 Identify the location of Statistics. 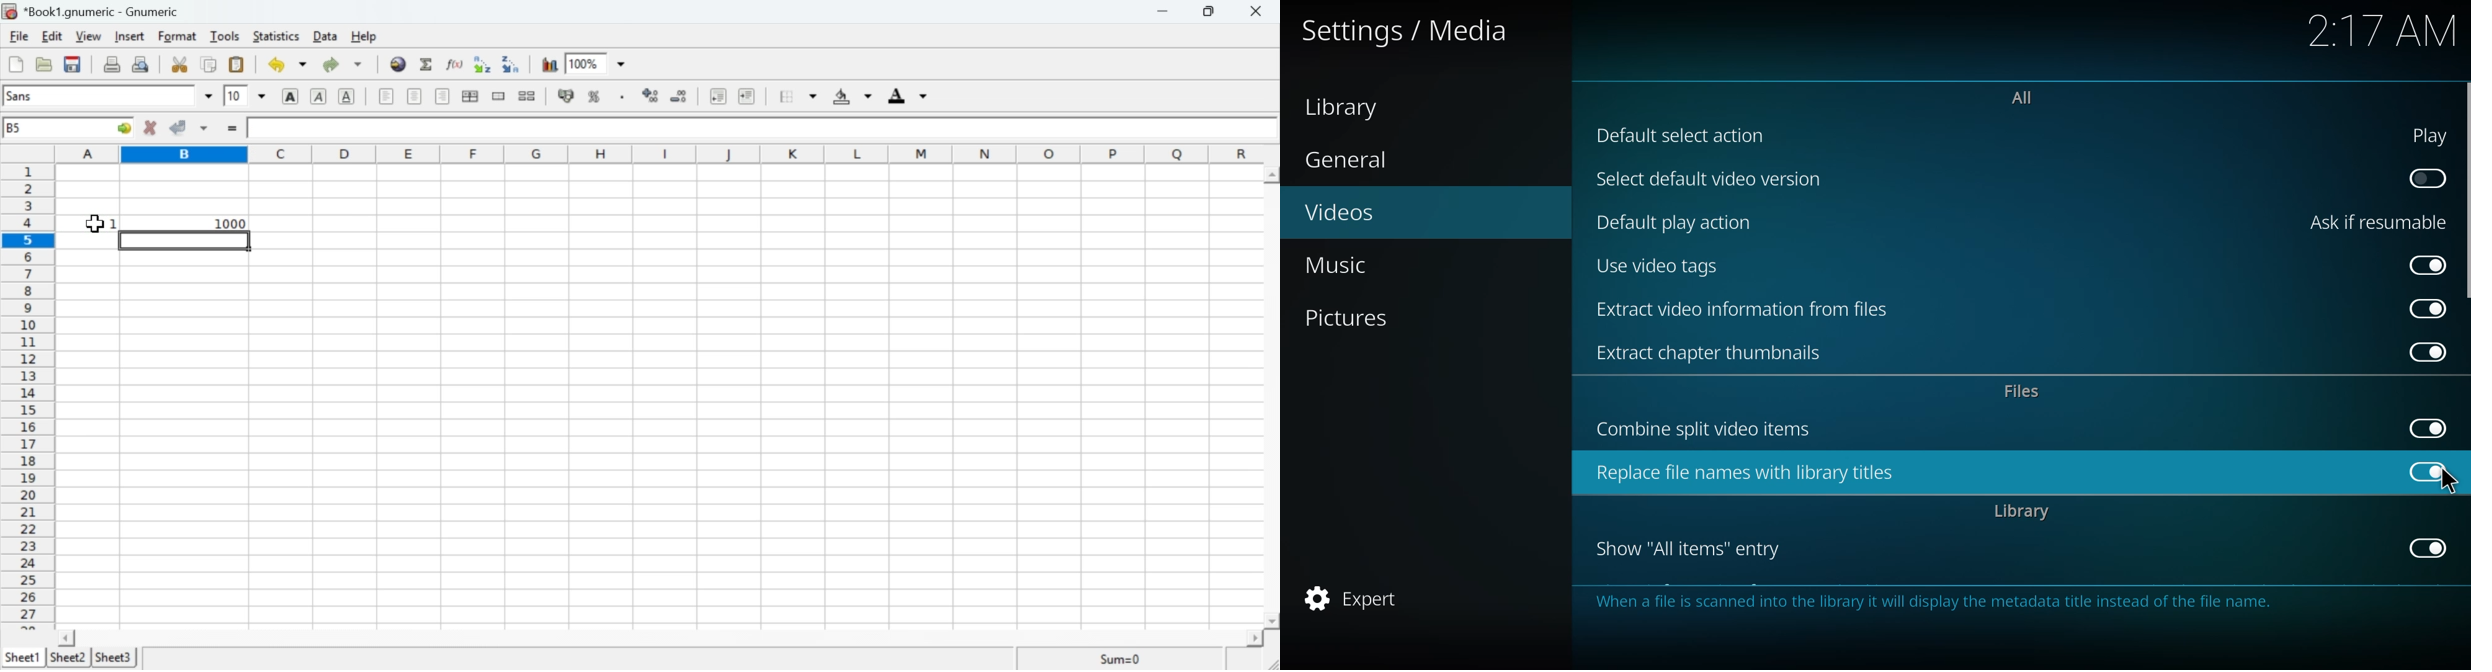
(277, 36).